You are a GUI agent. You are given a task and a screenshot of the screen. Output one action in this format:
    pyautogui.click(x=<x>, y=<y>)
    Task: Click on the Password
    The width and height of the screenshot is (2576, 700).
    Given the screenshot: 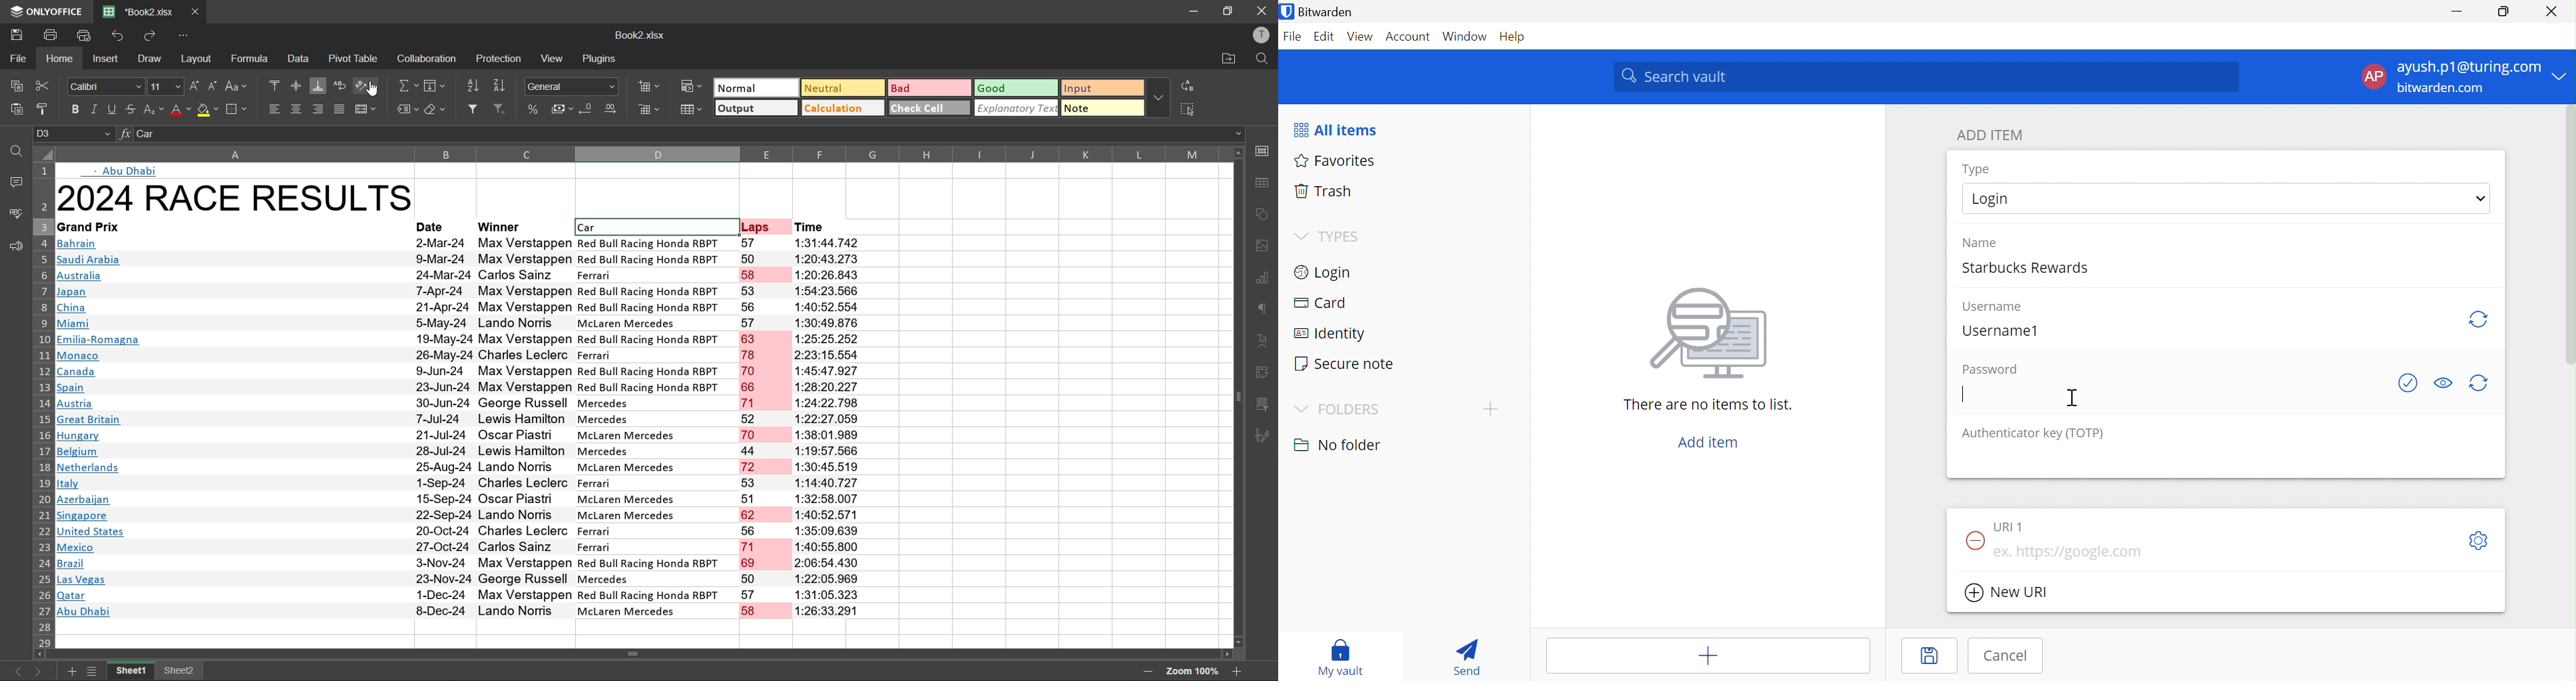 What is the action you would take?
    pyautogui.click(x=1989, y=370)
    